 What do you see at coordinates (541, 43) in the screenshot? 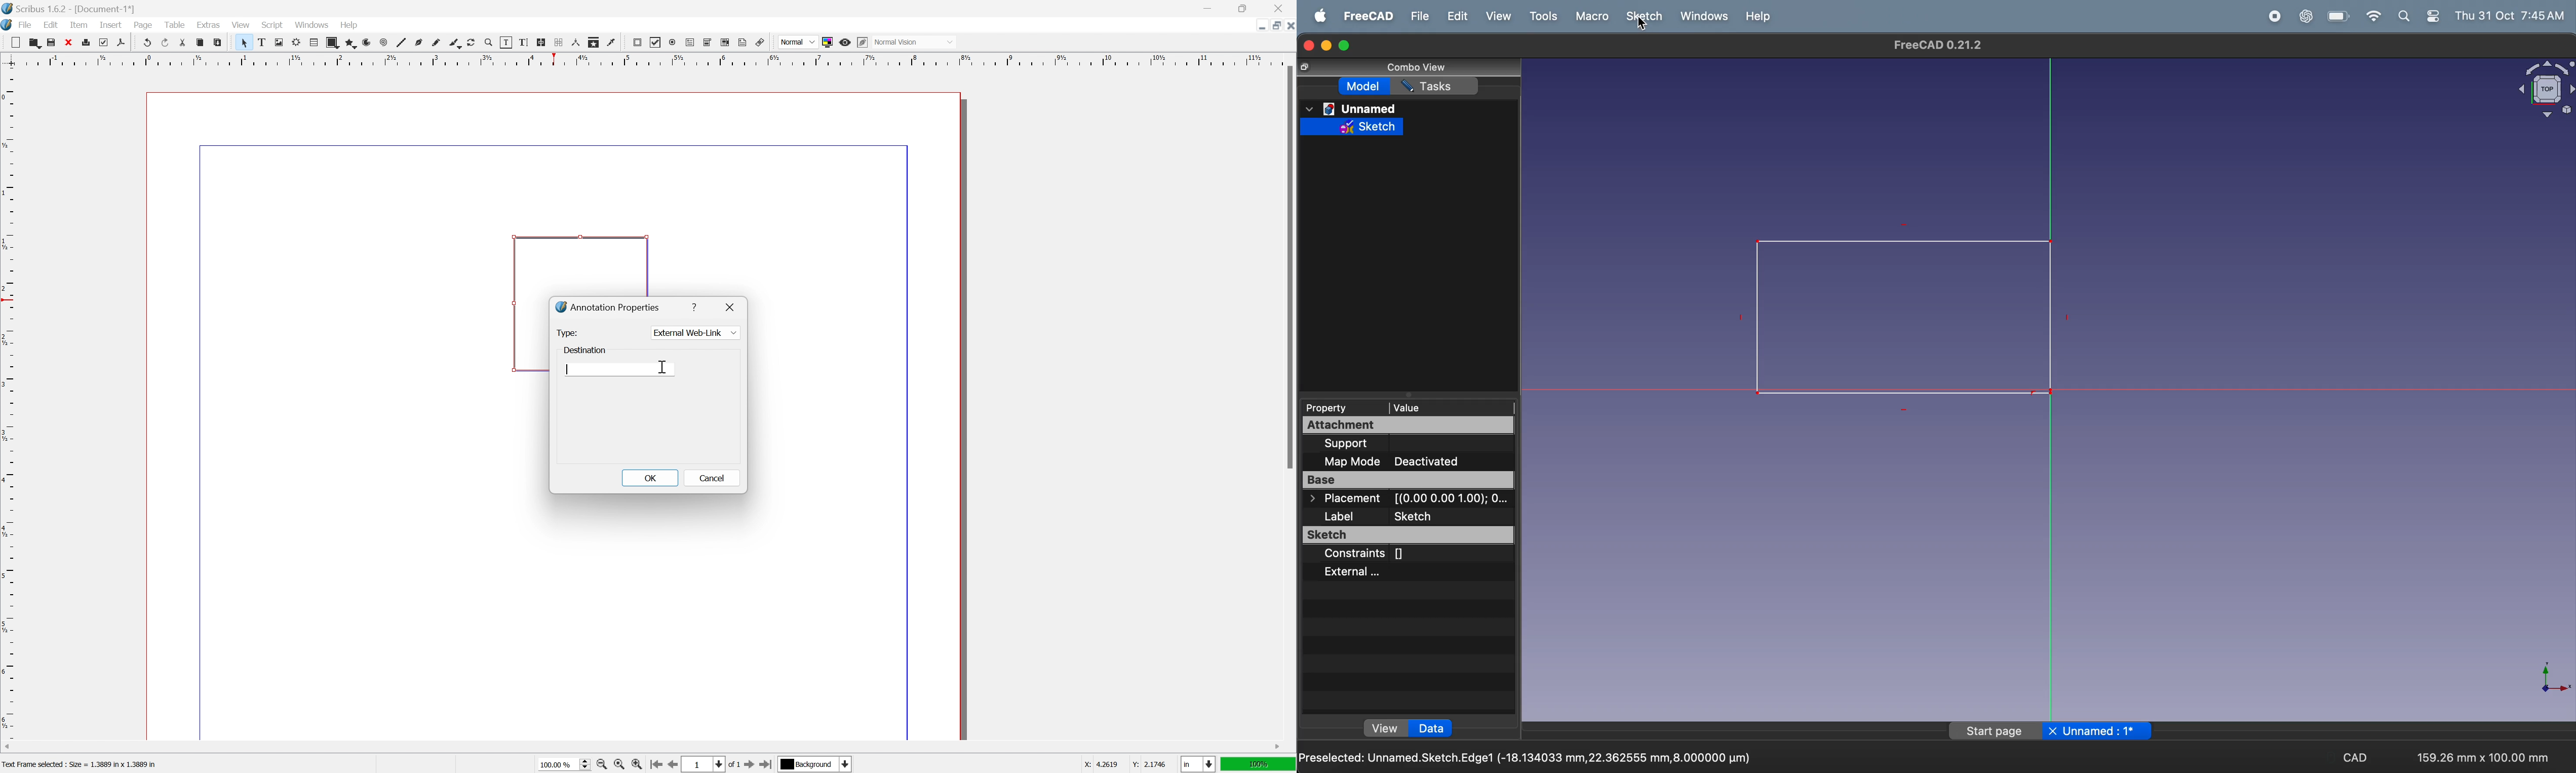
I see `link text frames` at bounding box center [541, 43].